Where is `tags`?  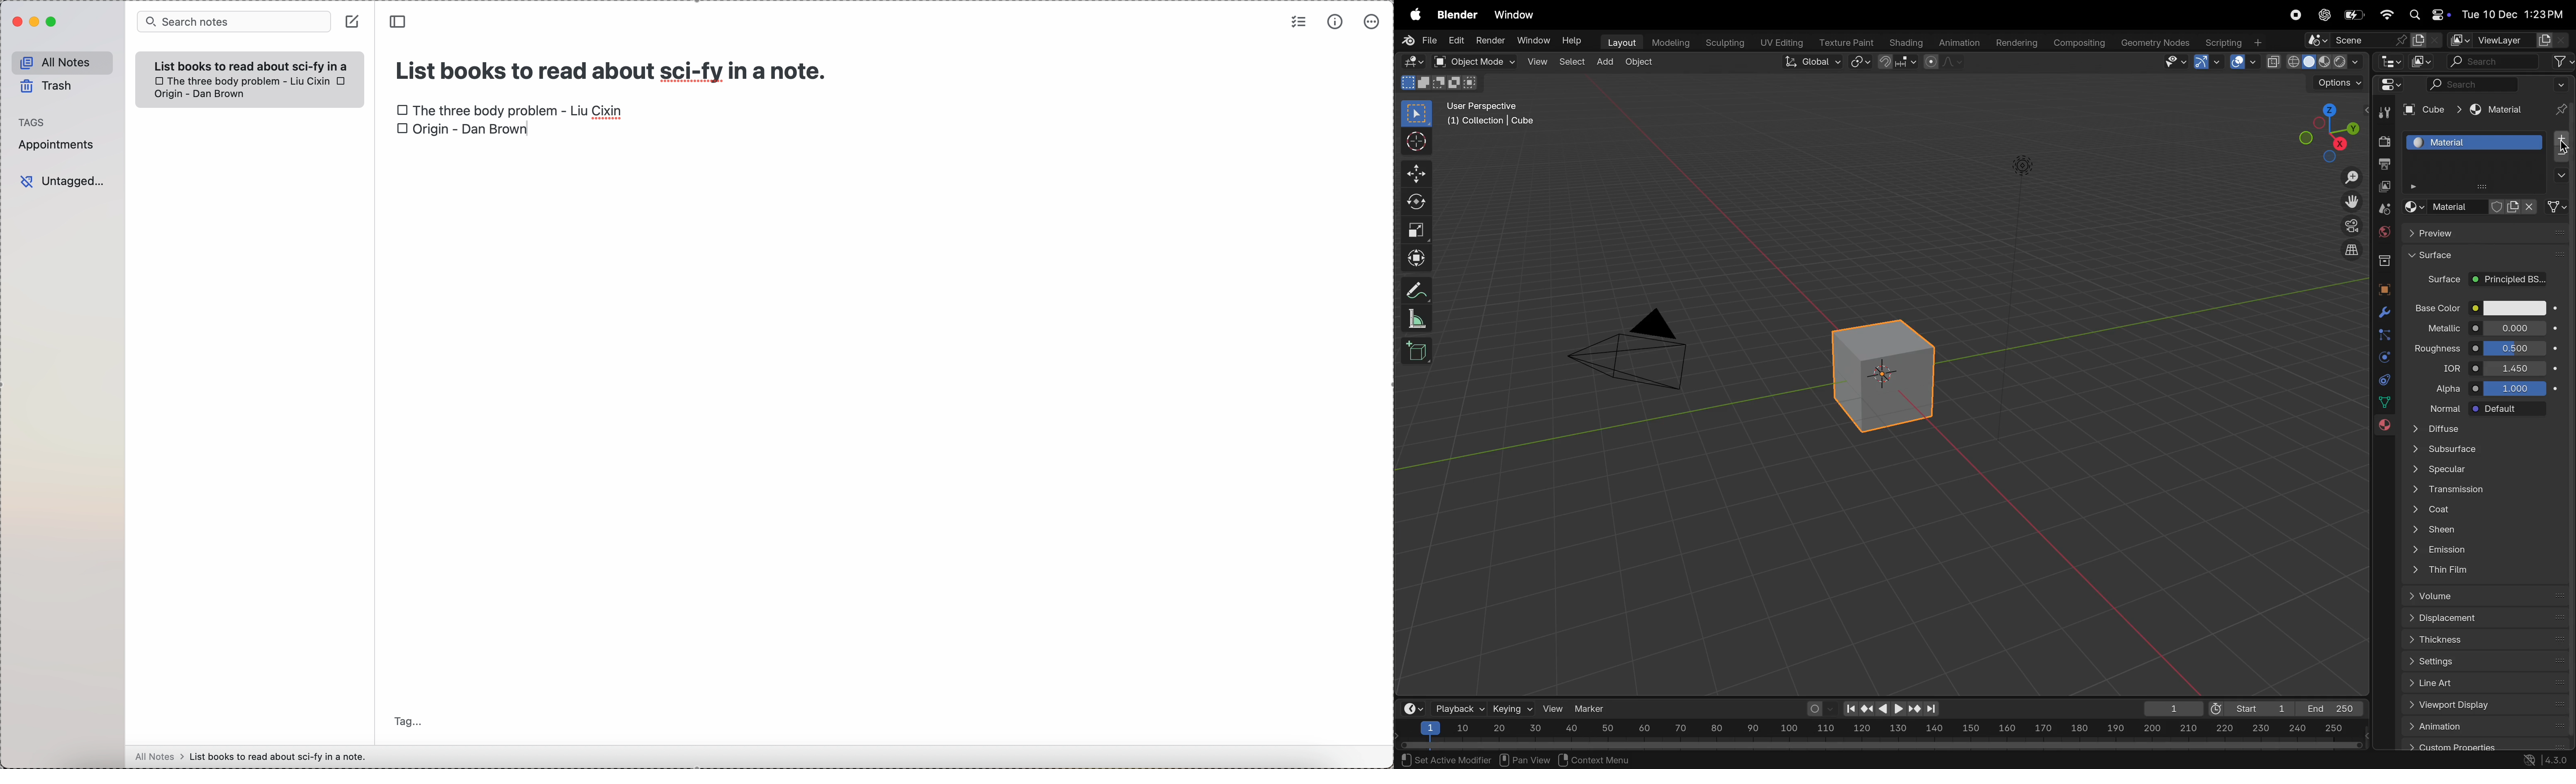 tags is located at coordinates (33, 121).